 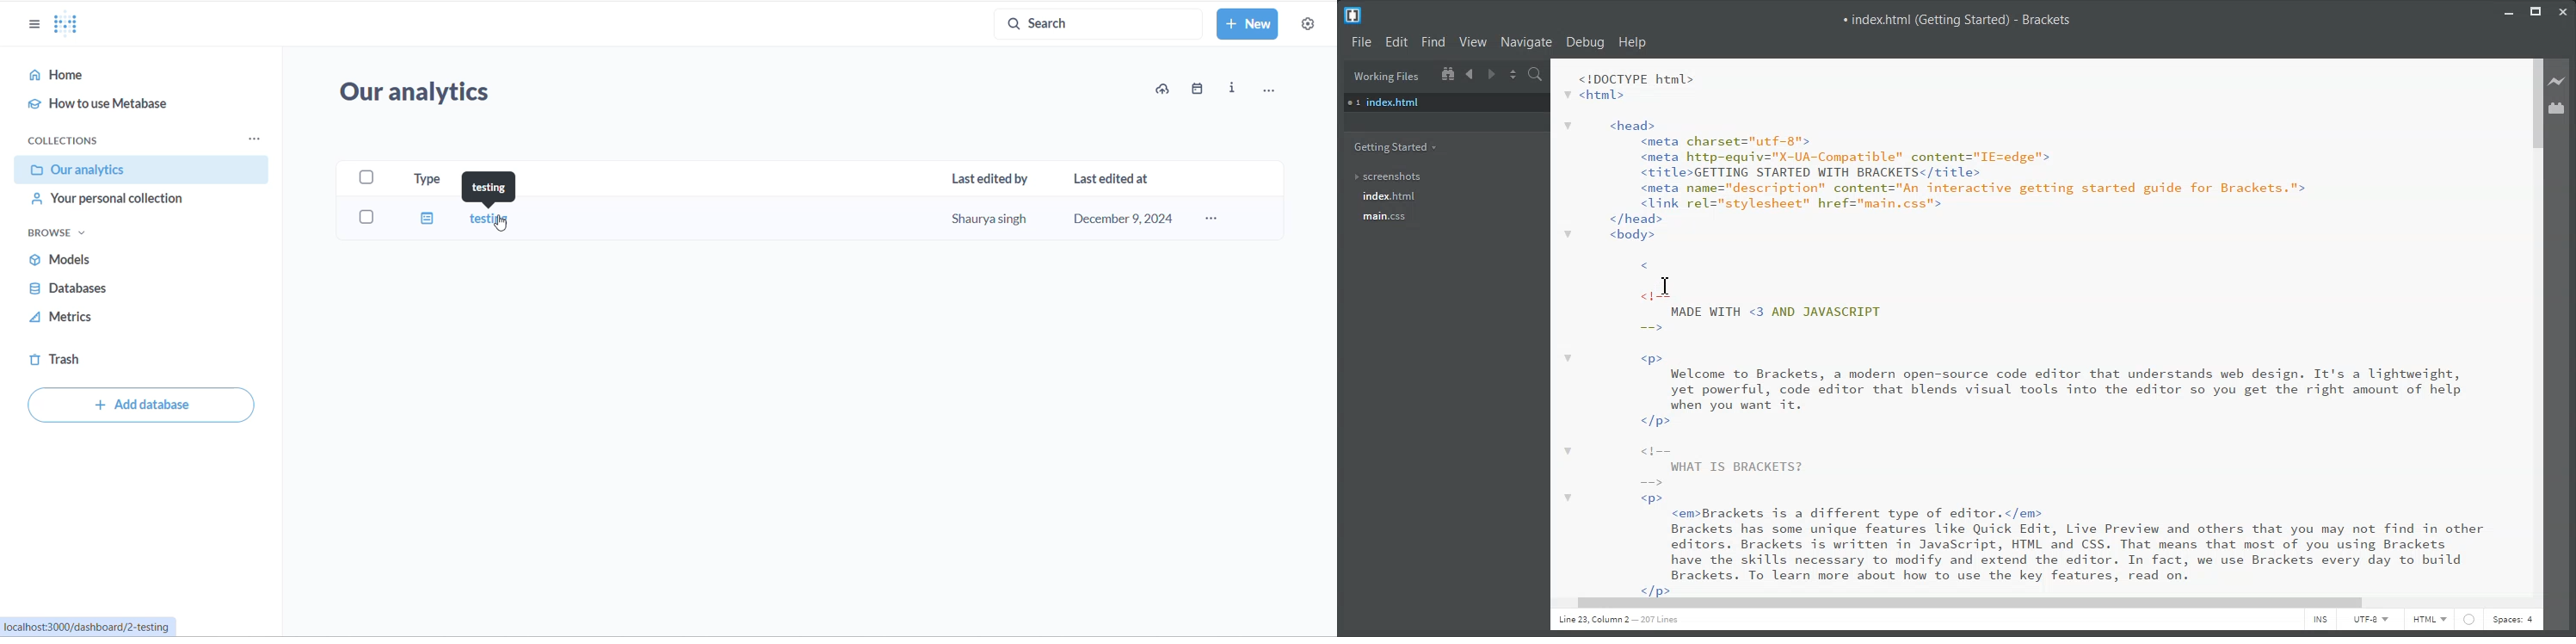 I want to click on INS, so click(x=2320, y=621).